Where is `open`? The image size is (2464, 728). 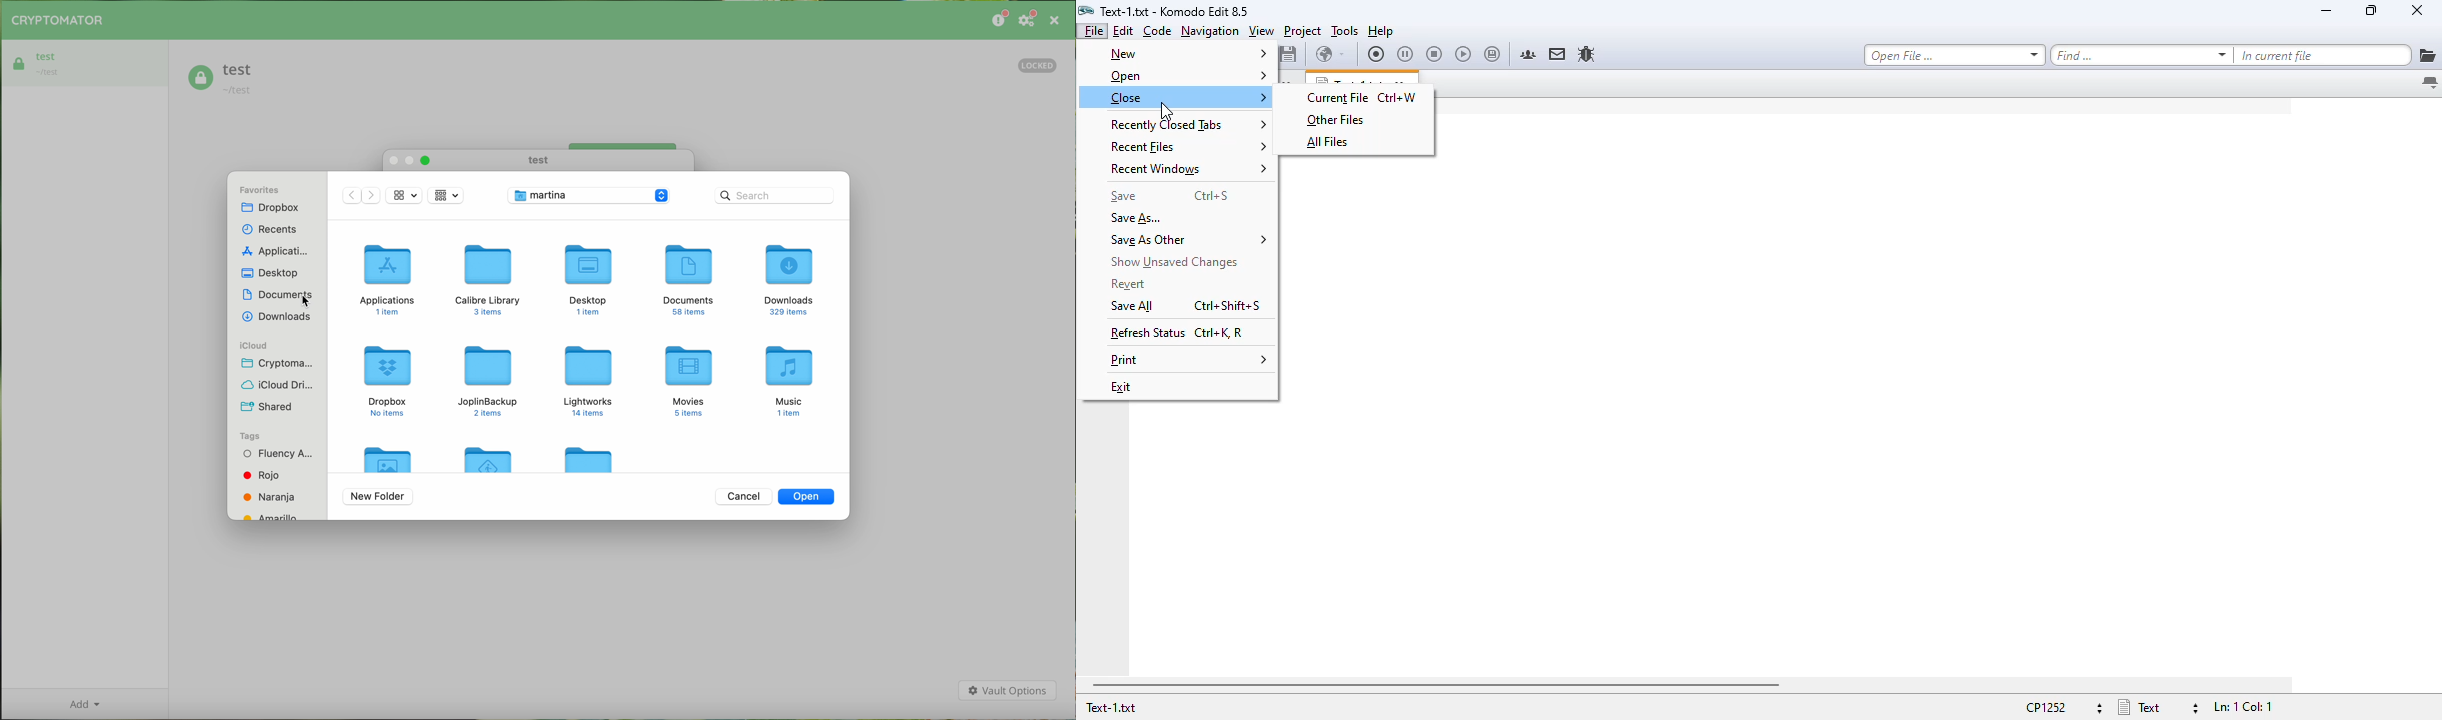
open is located at coordinates (1187, 77).